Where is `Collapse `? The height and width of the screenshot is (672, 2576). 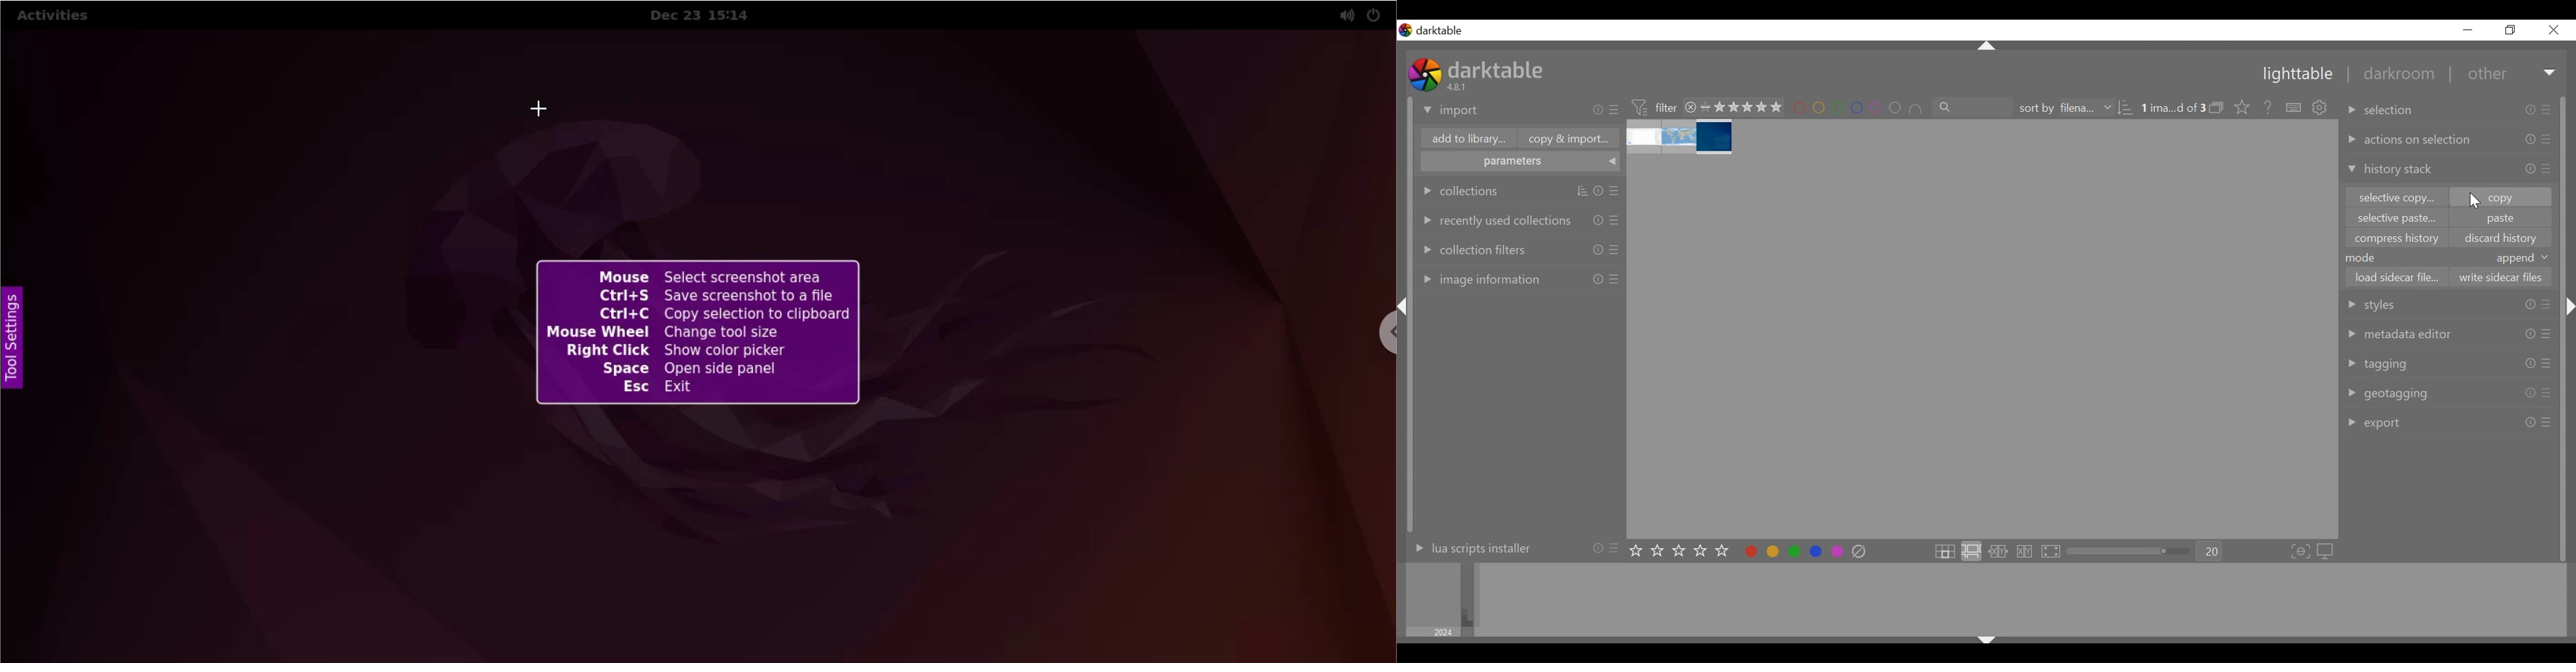 Collapse  is located at coordinates (1405, 307).